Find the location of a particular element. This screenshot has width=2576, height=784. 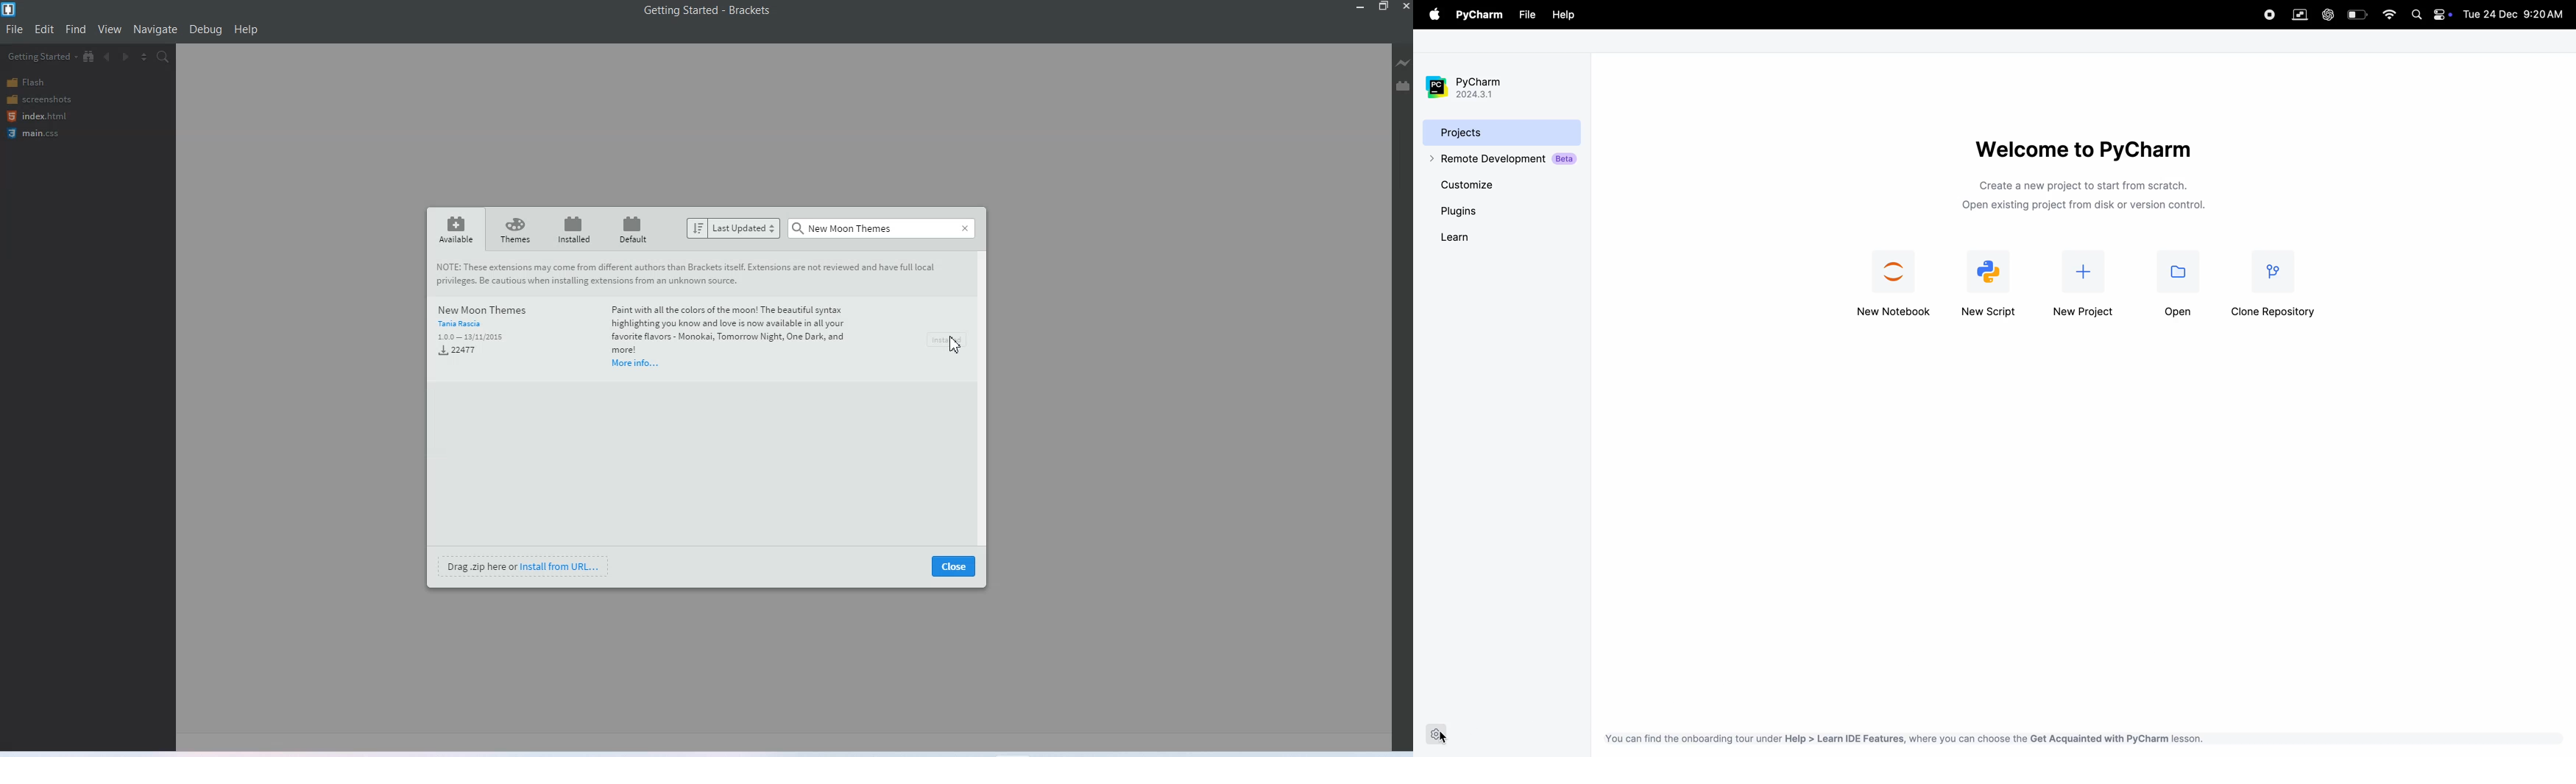

cursor is located at coordinates (955, 344).